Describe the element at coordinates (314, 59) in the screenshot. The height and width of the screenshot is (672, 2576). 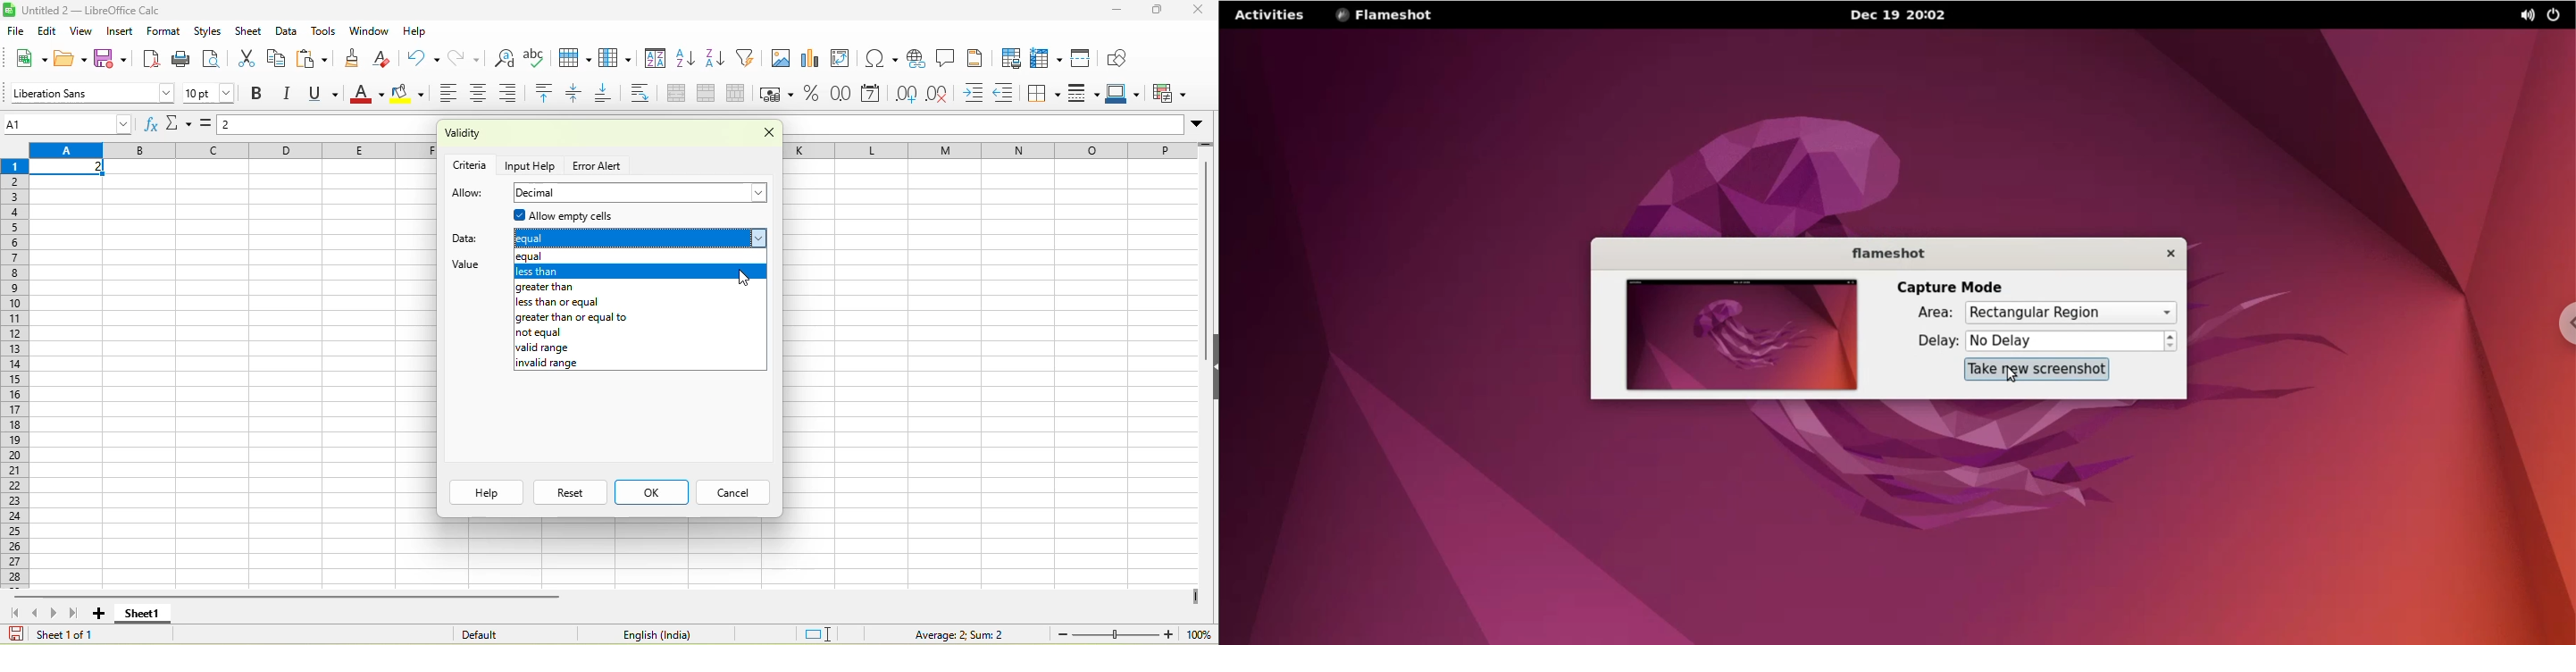
I see `paste` at that location.